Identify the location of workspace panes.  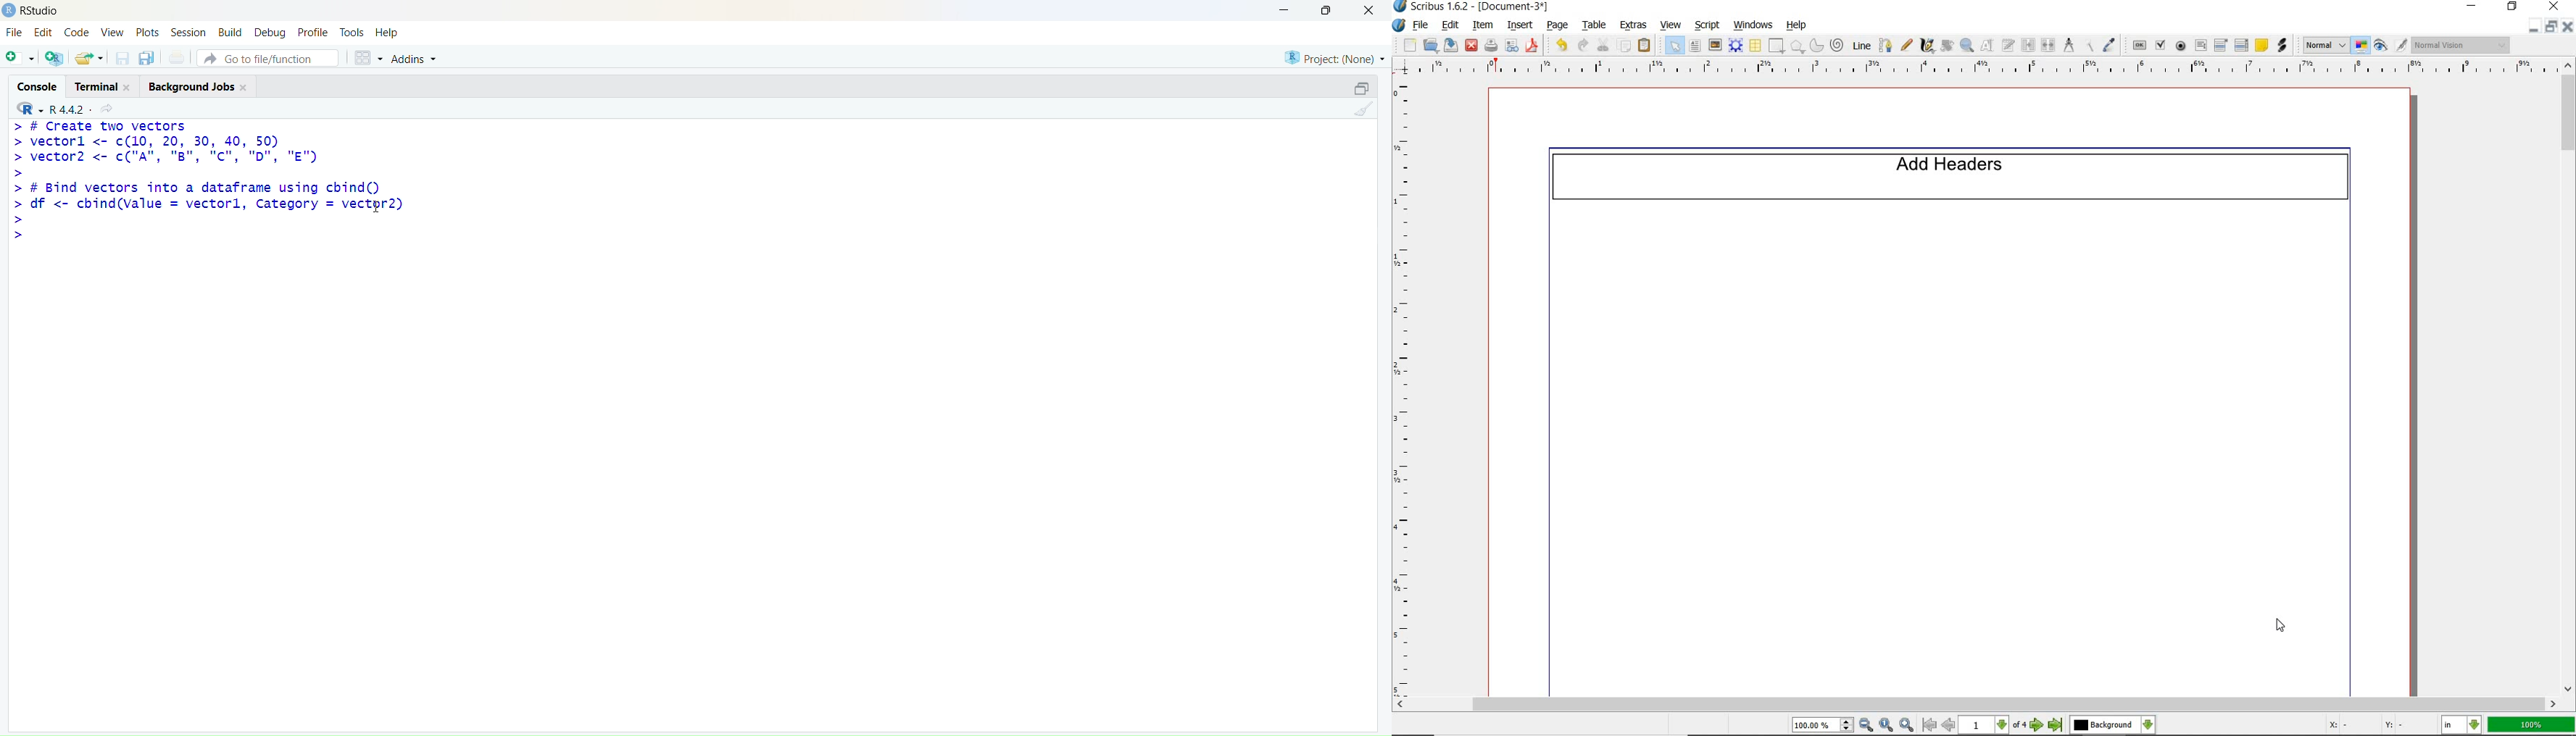
(367, 59).